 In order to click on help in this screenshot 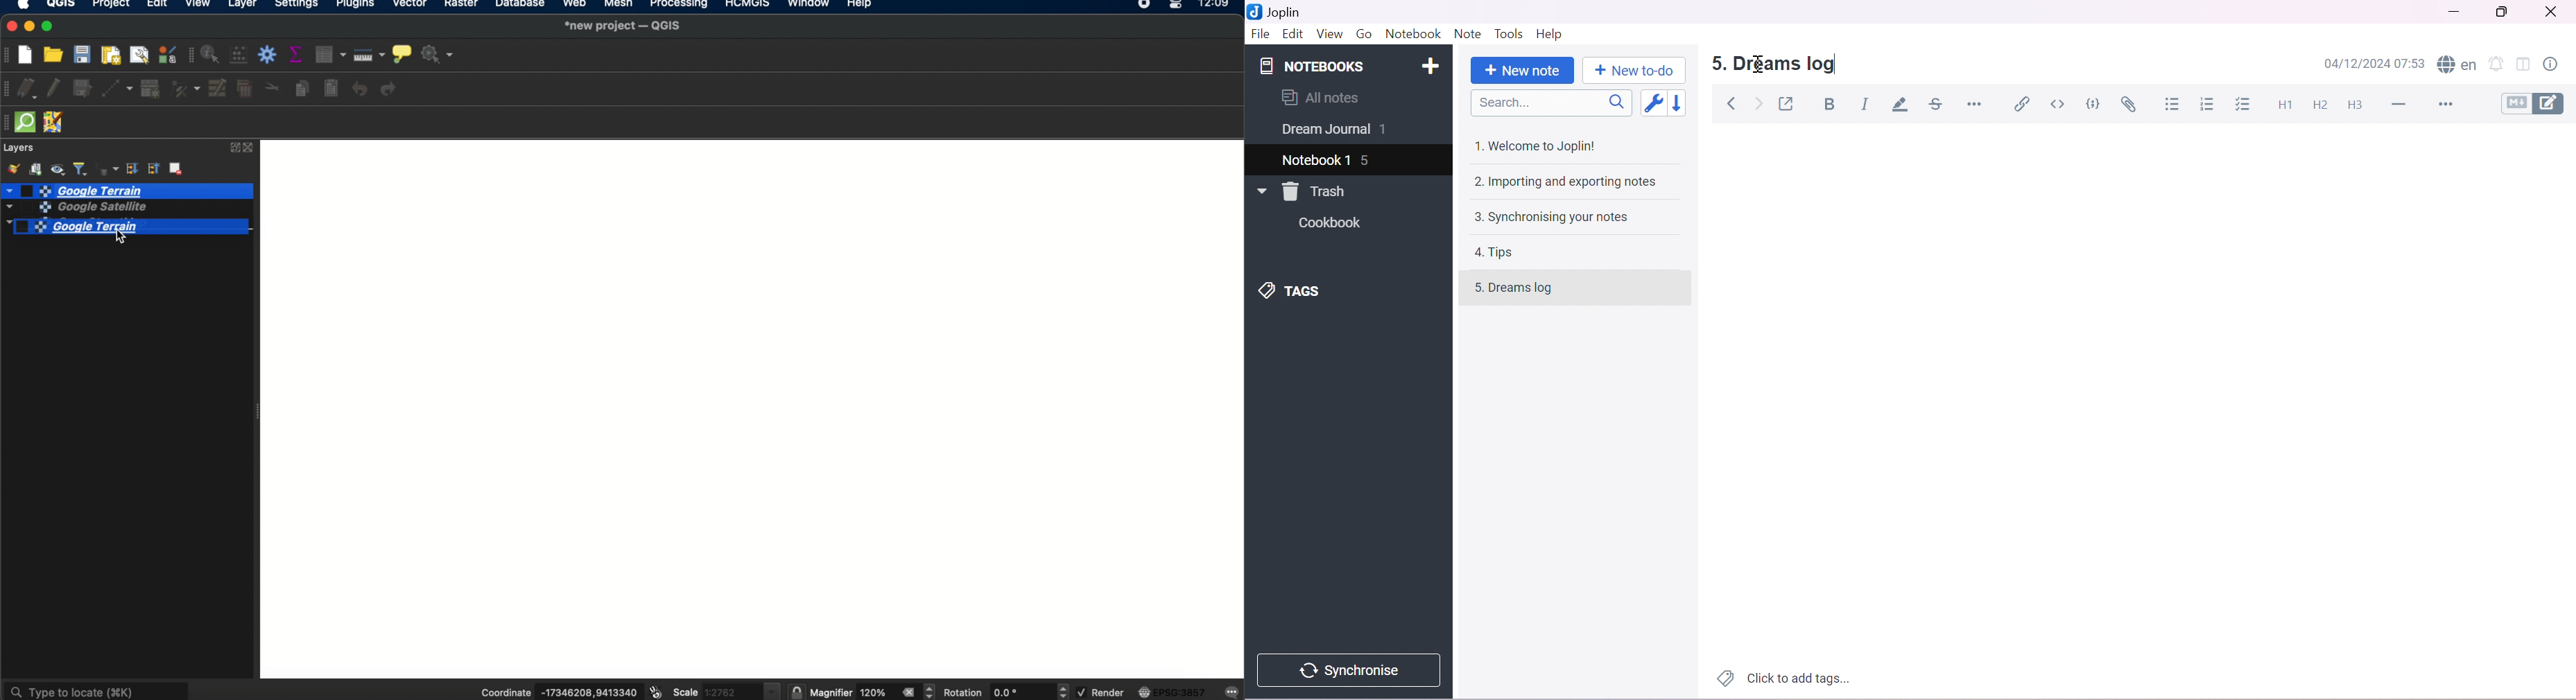, I will do `click(862, 6)`.